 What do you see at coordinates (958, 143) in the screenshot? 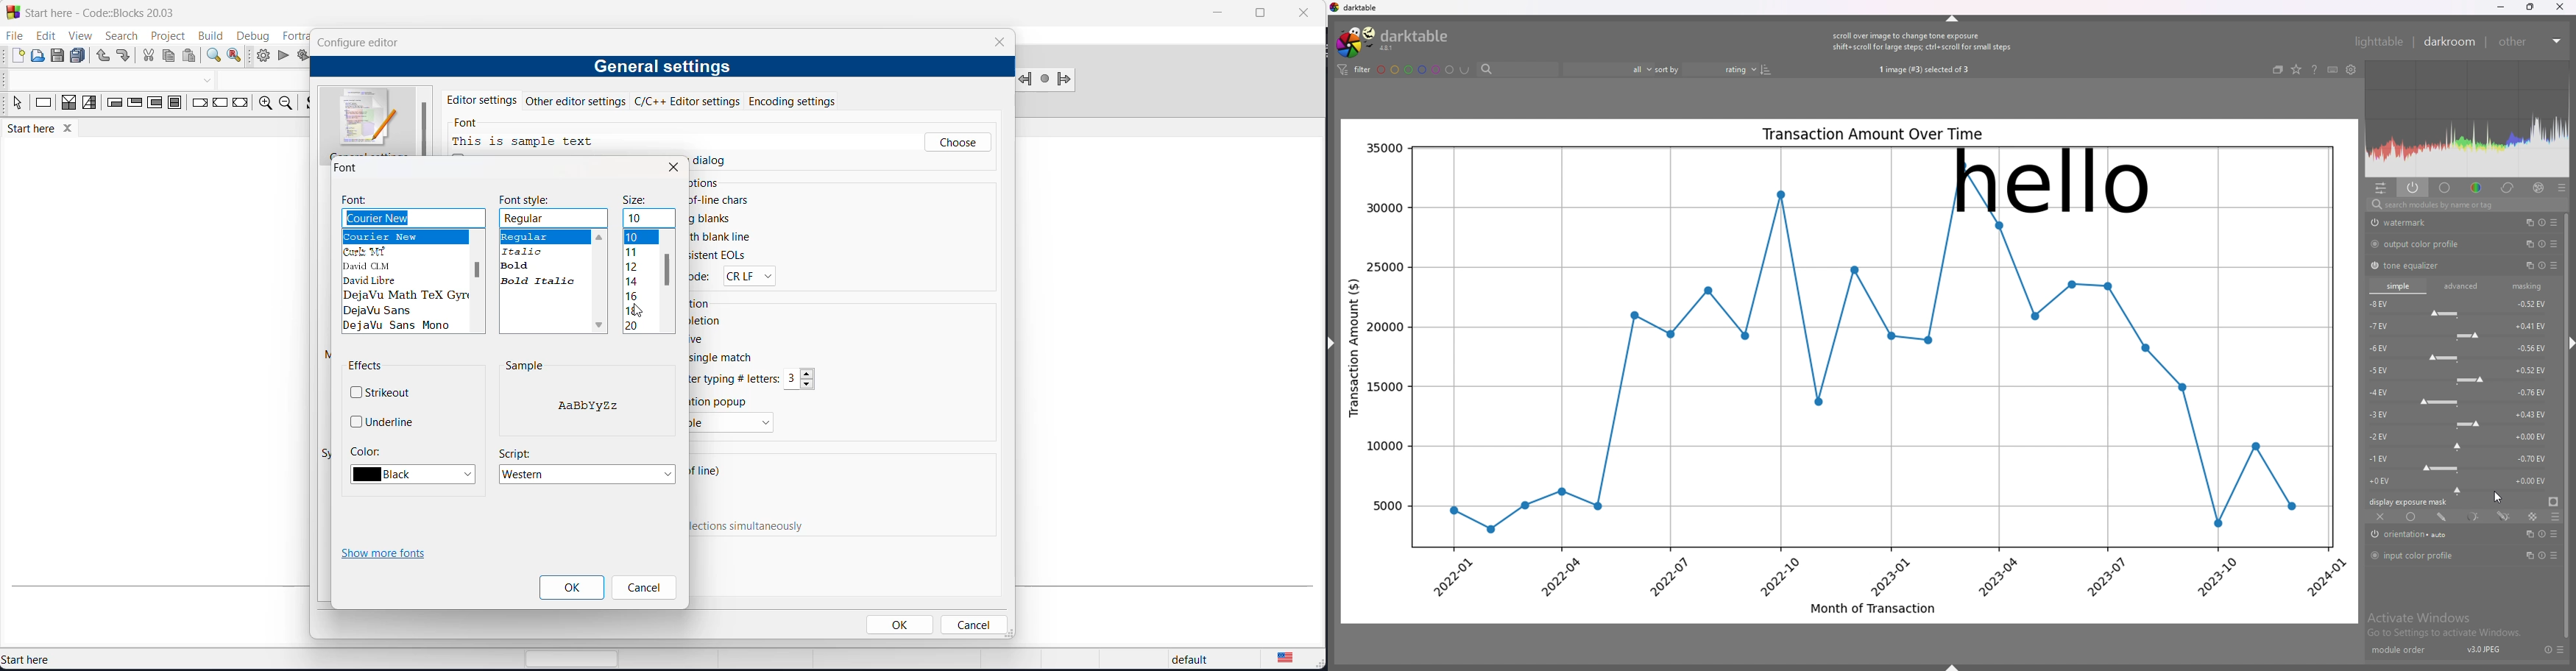
I see `choose` at bounding box center [958, 143].